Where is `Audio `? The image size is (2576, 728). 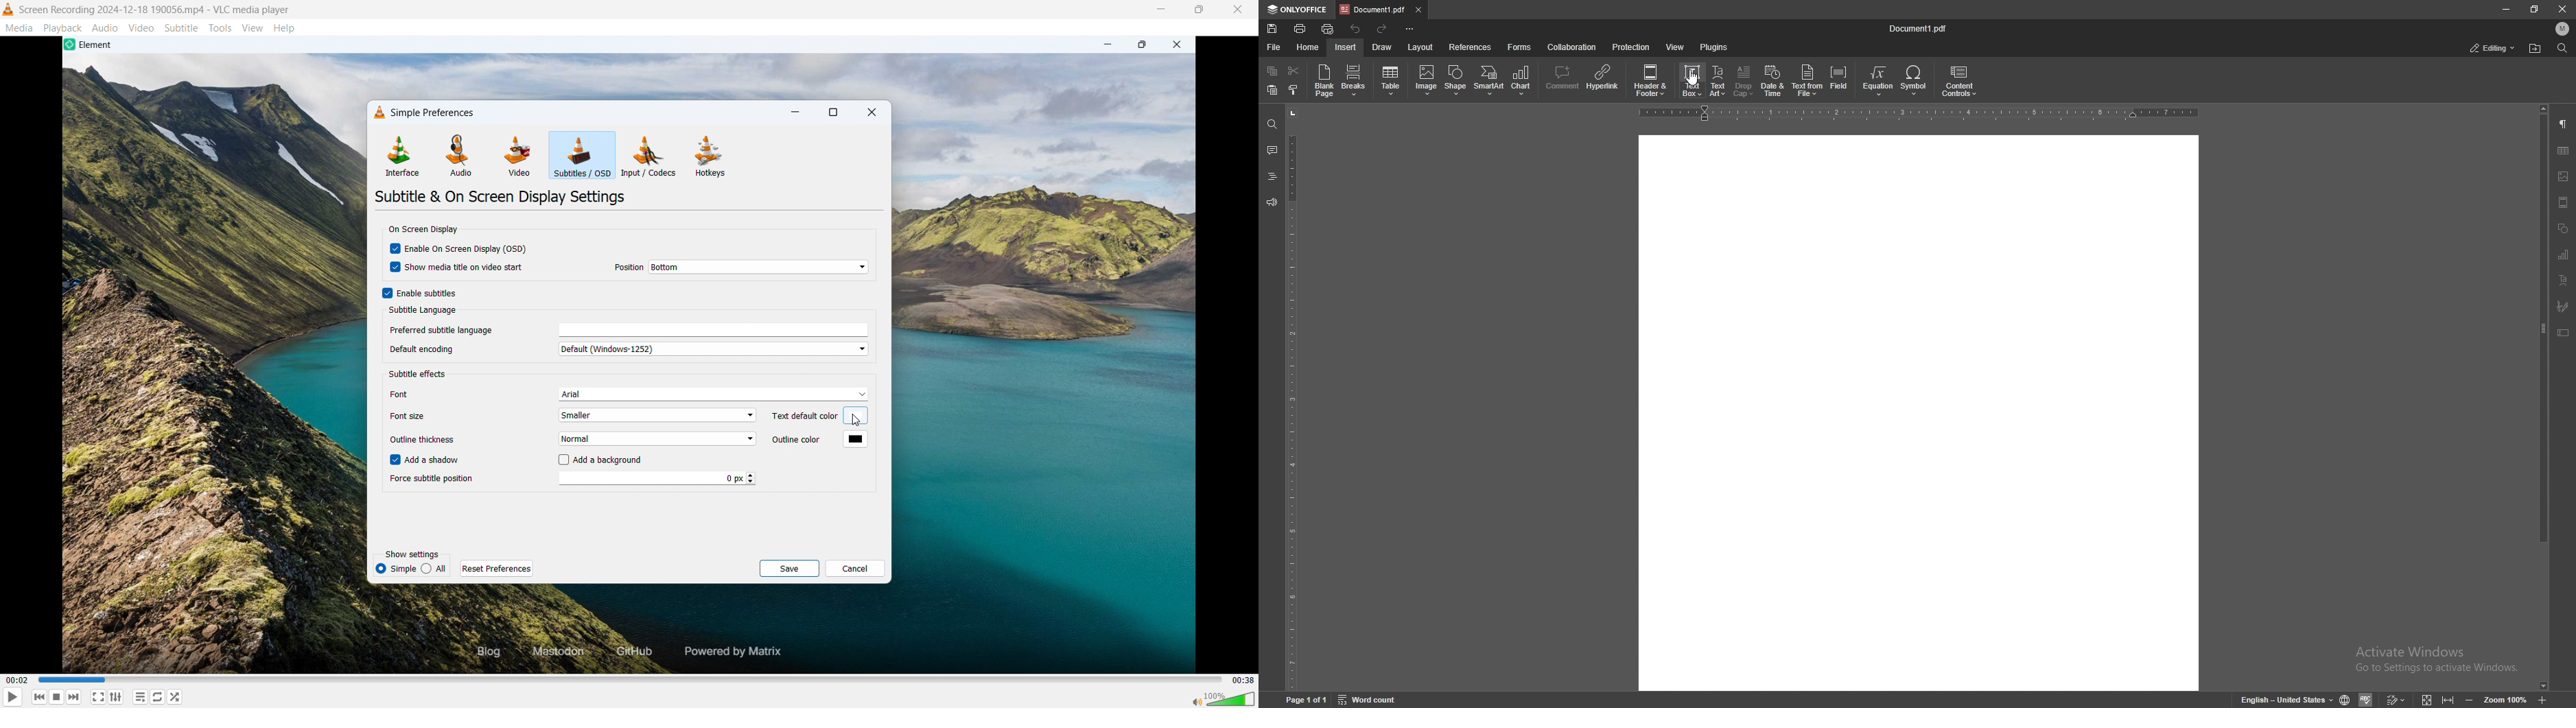 Audio  is located at coordinates (461, 155).